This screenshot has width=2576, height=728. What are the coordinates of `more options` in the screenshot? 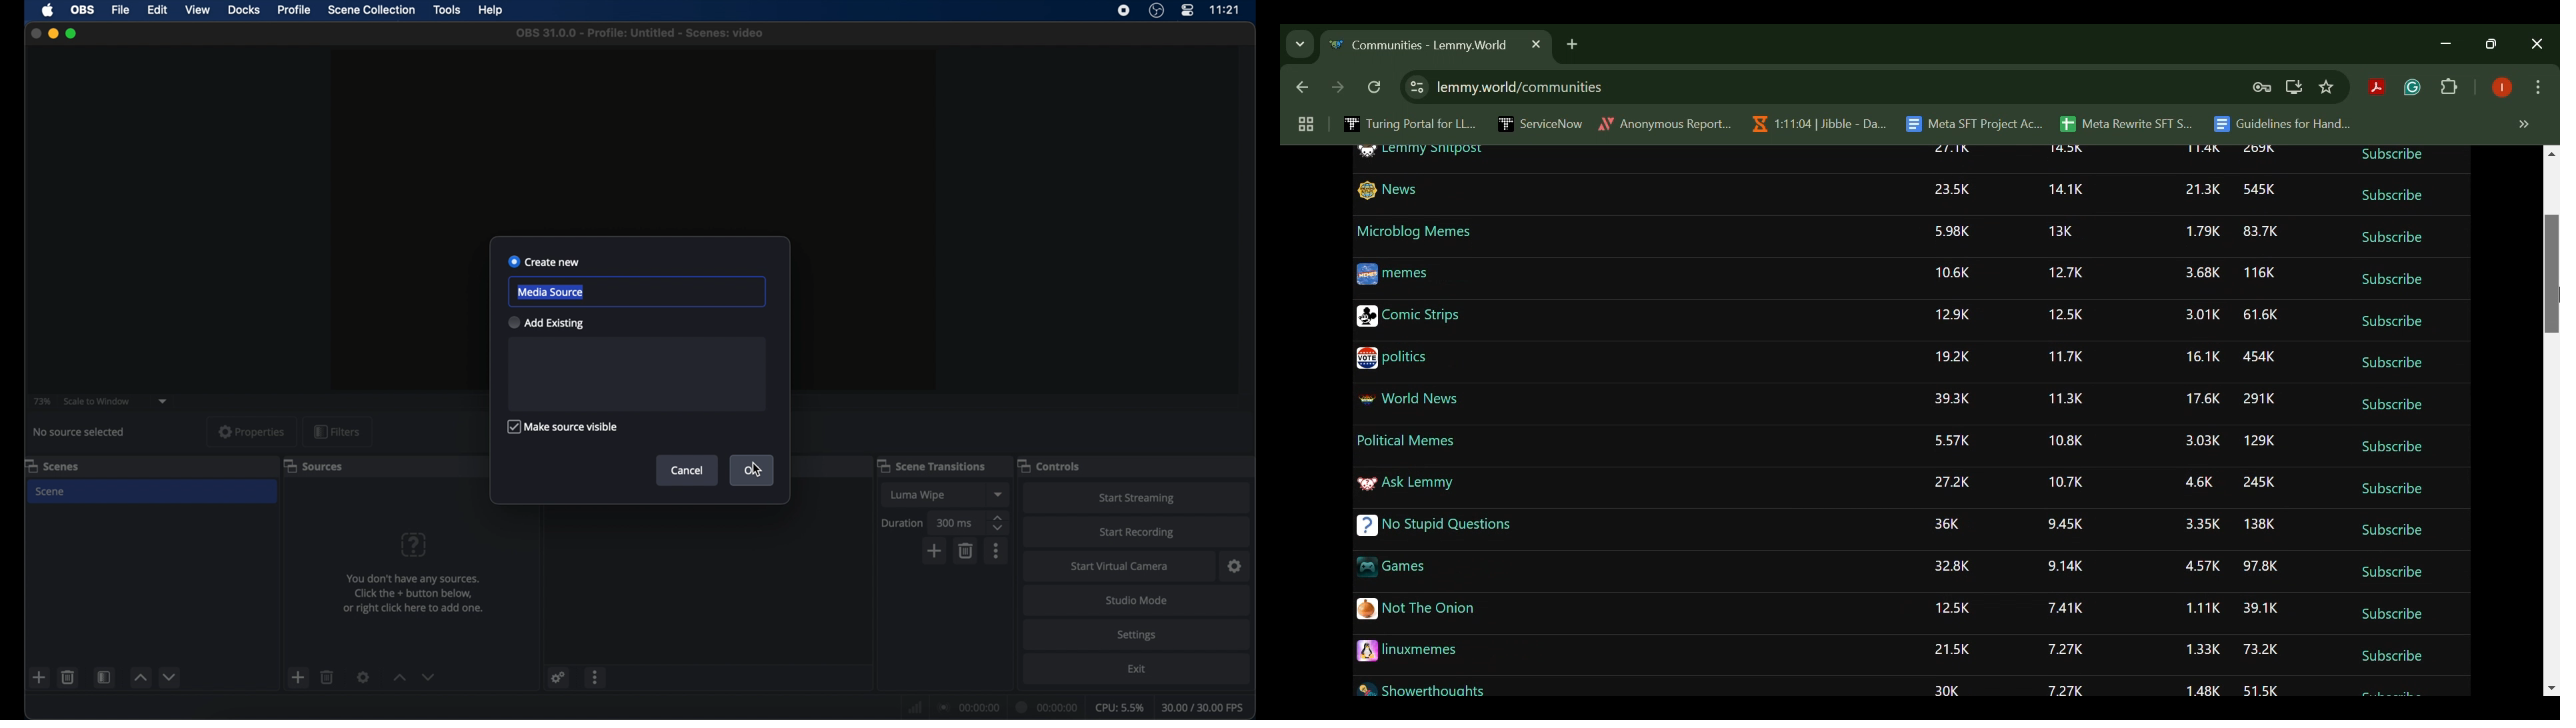 It's located at (996, 551).